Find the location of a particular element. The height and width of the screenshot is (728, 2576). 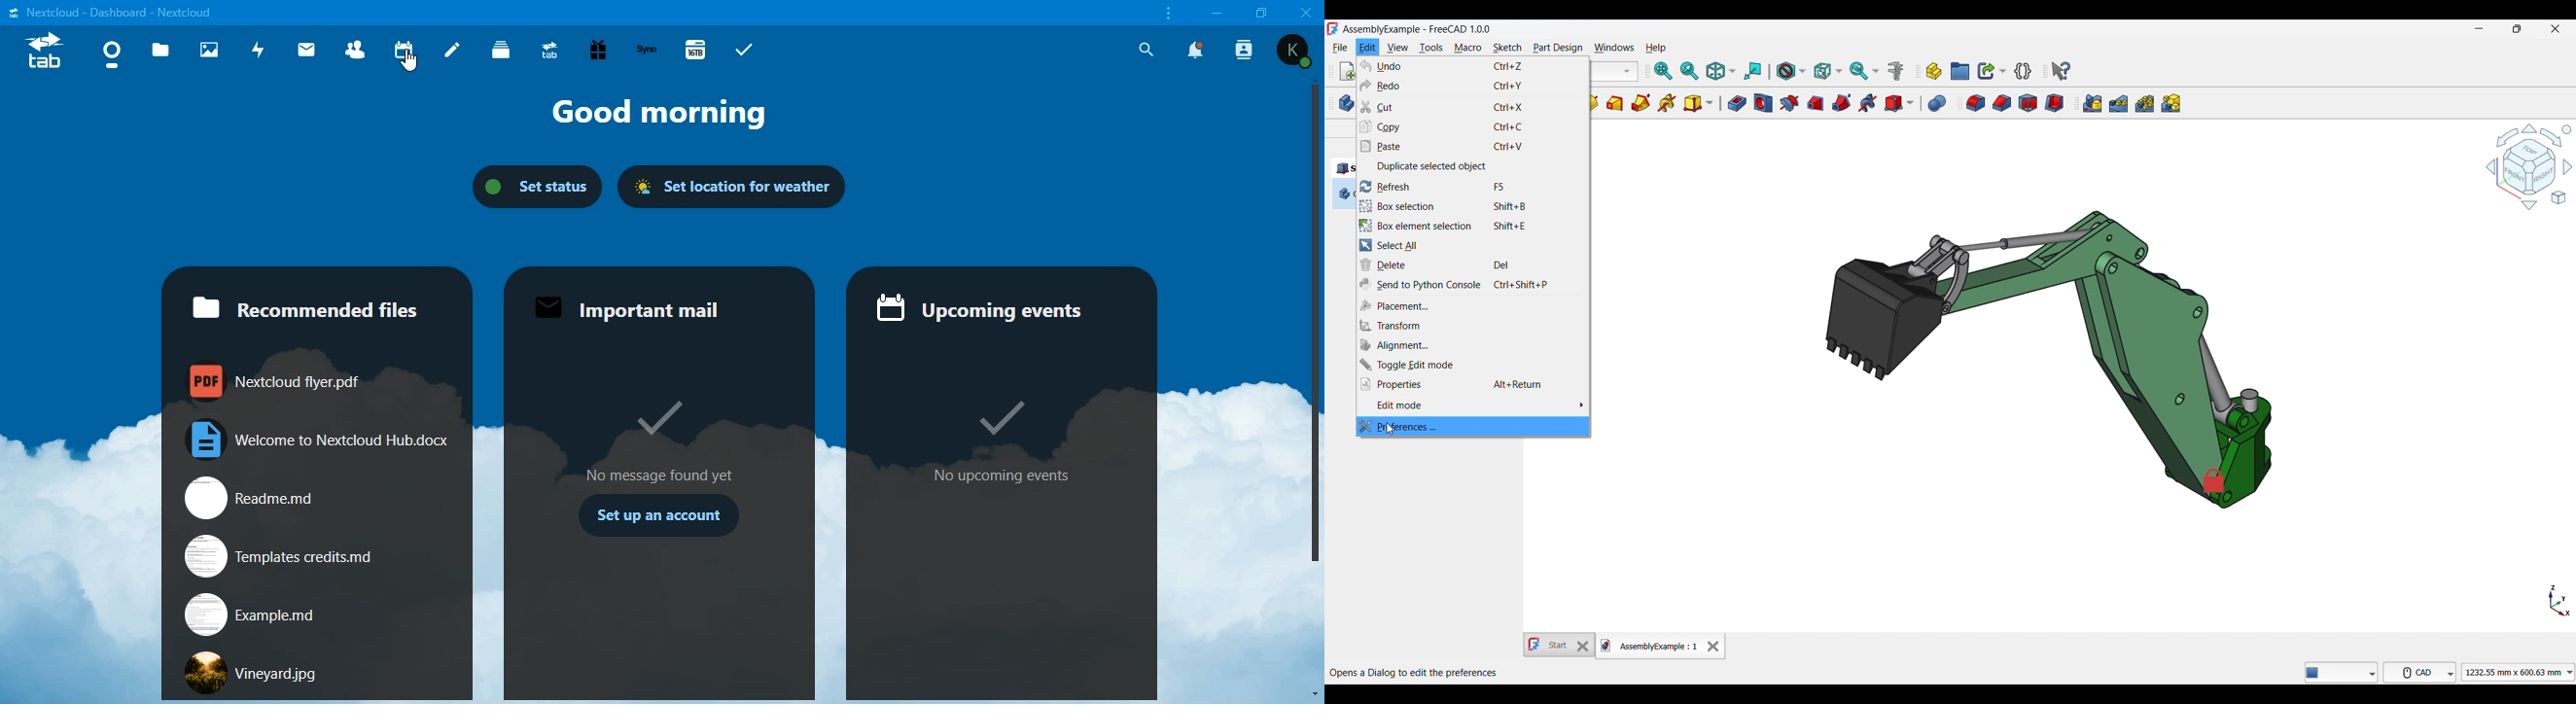

Make link options is located at coordinates (1991, 71).